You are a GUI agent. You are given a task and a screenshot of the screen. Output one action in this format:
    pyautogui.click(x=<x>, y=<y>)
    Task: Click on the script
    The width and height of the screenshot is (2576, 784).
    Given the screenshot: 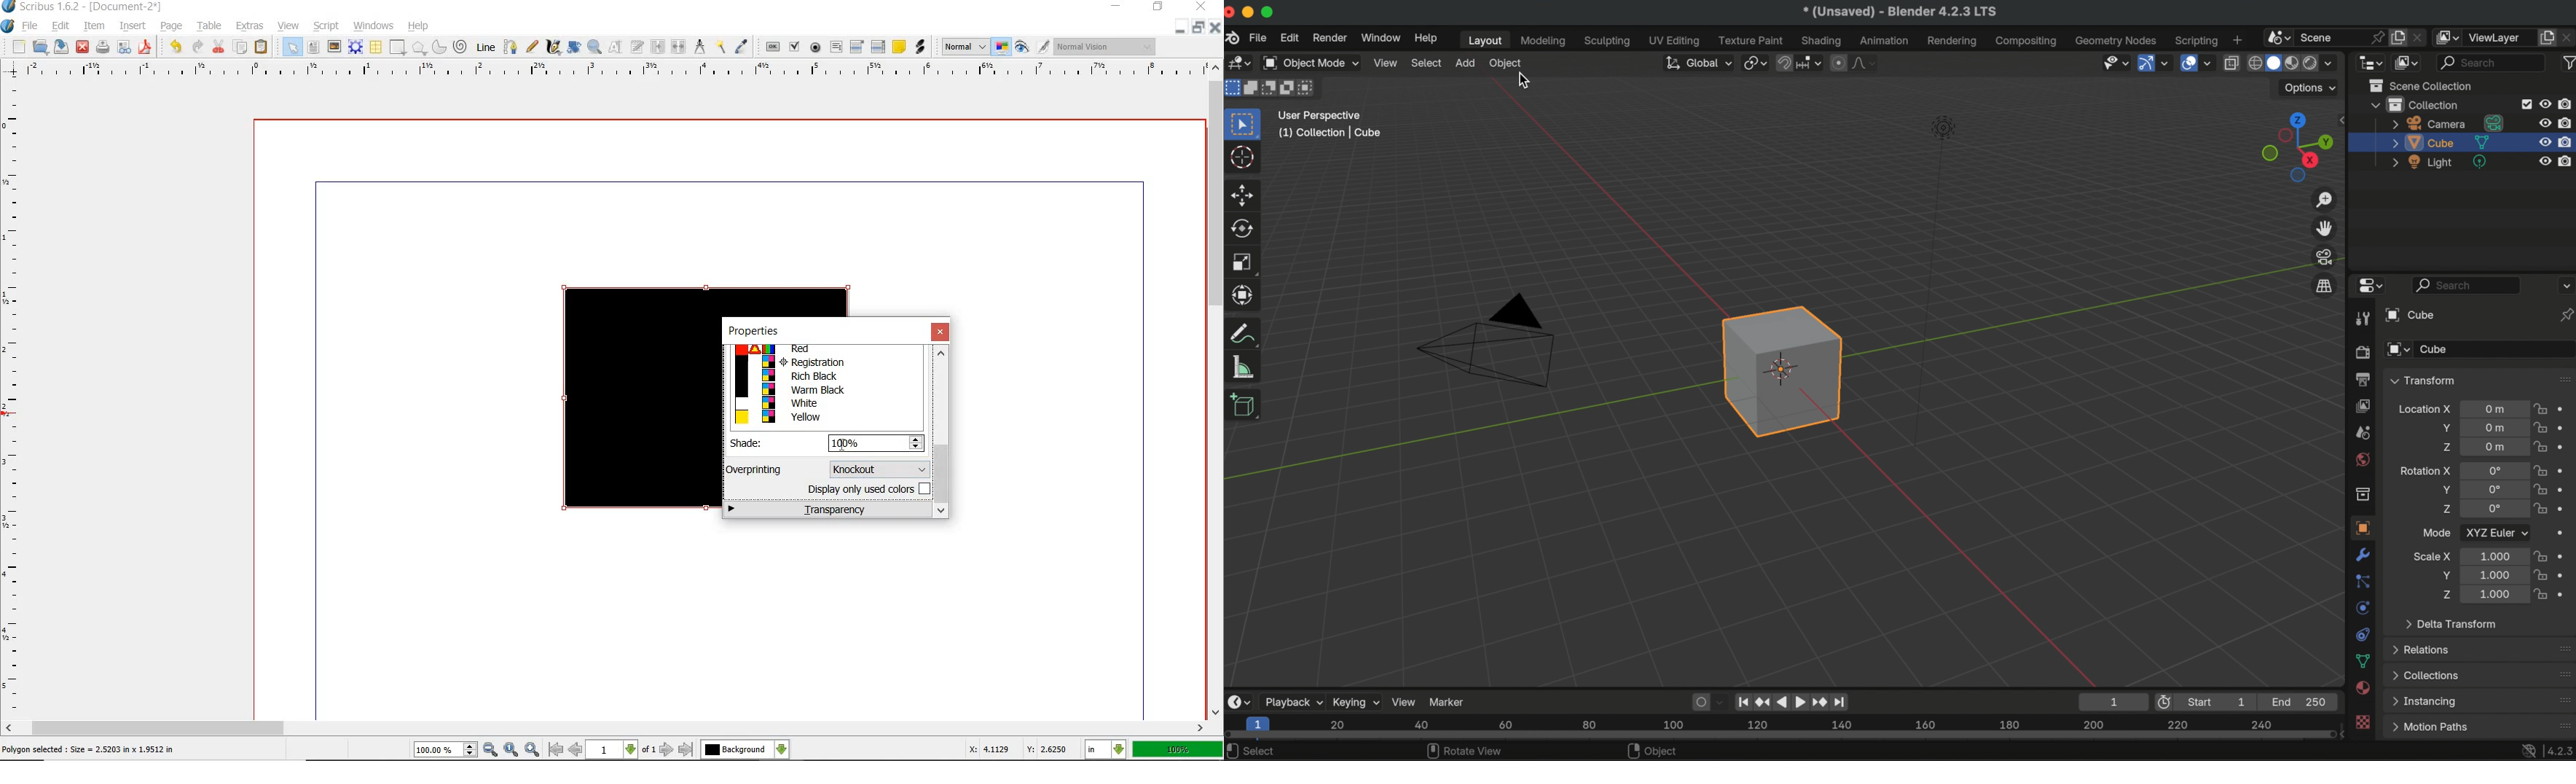 What is the action you would take?
    pyautogui.click(x=327, y=26)
    